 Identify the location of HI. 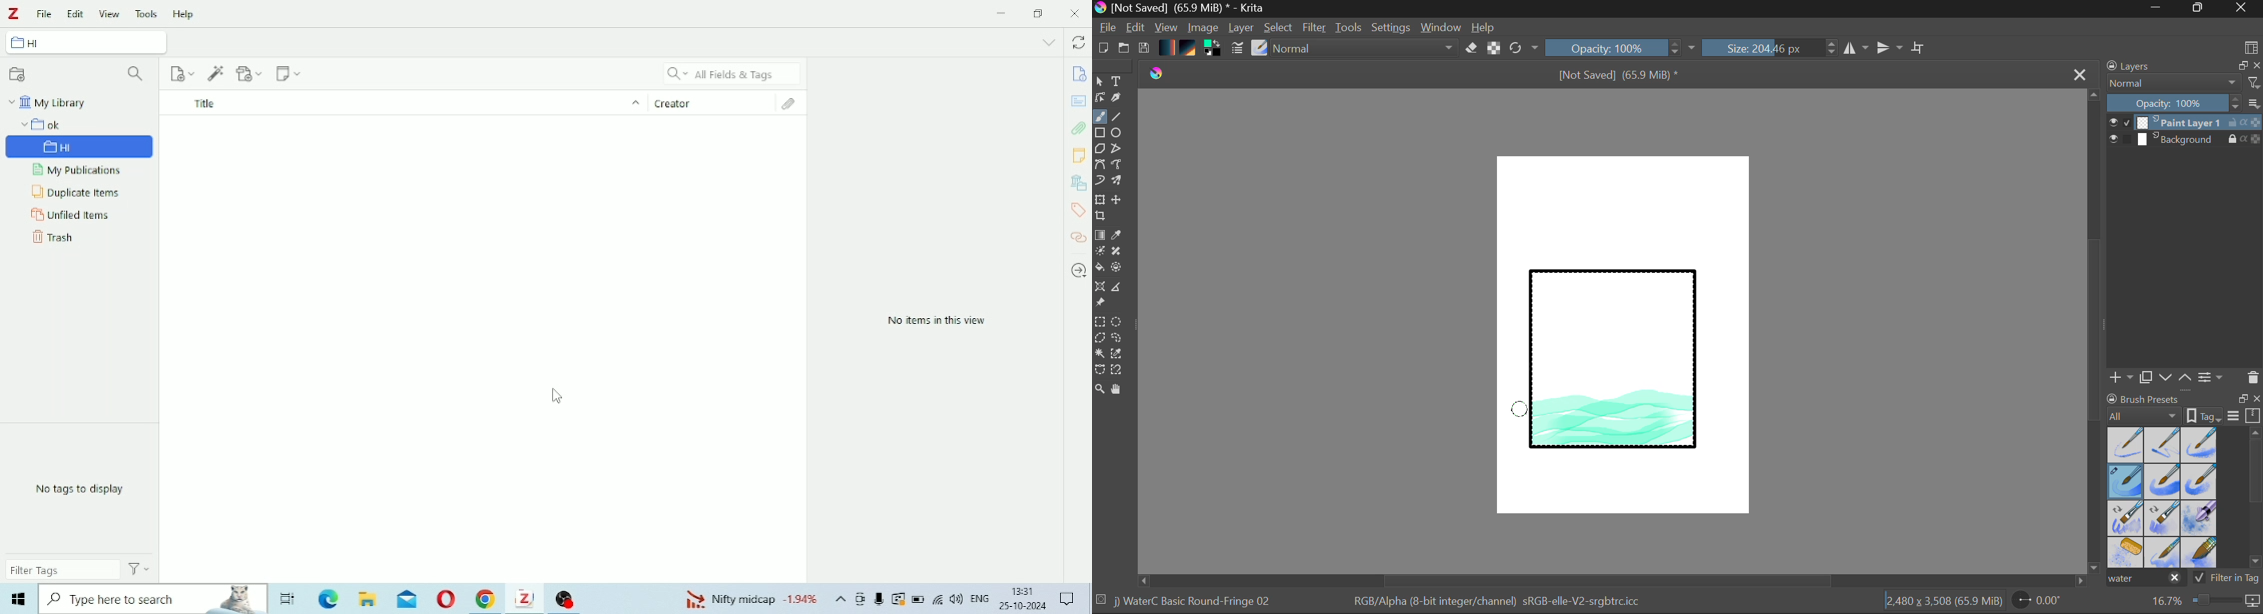
(86, 42).